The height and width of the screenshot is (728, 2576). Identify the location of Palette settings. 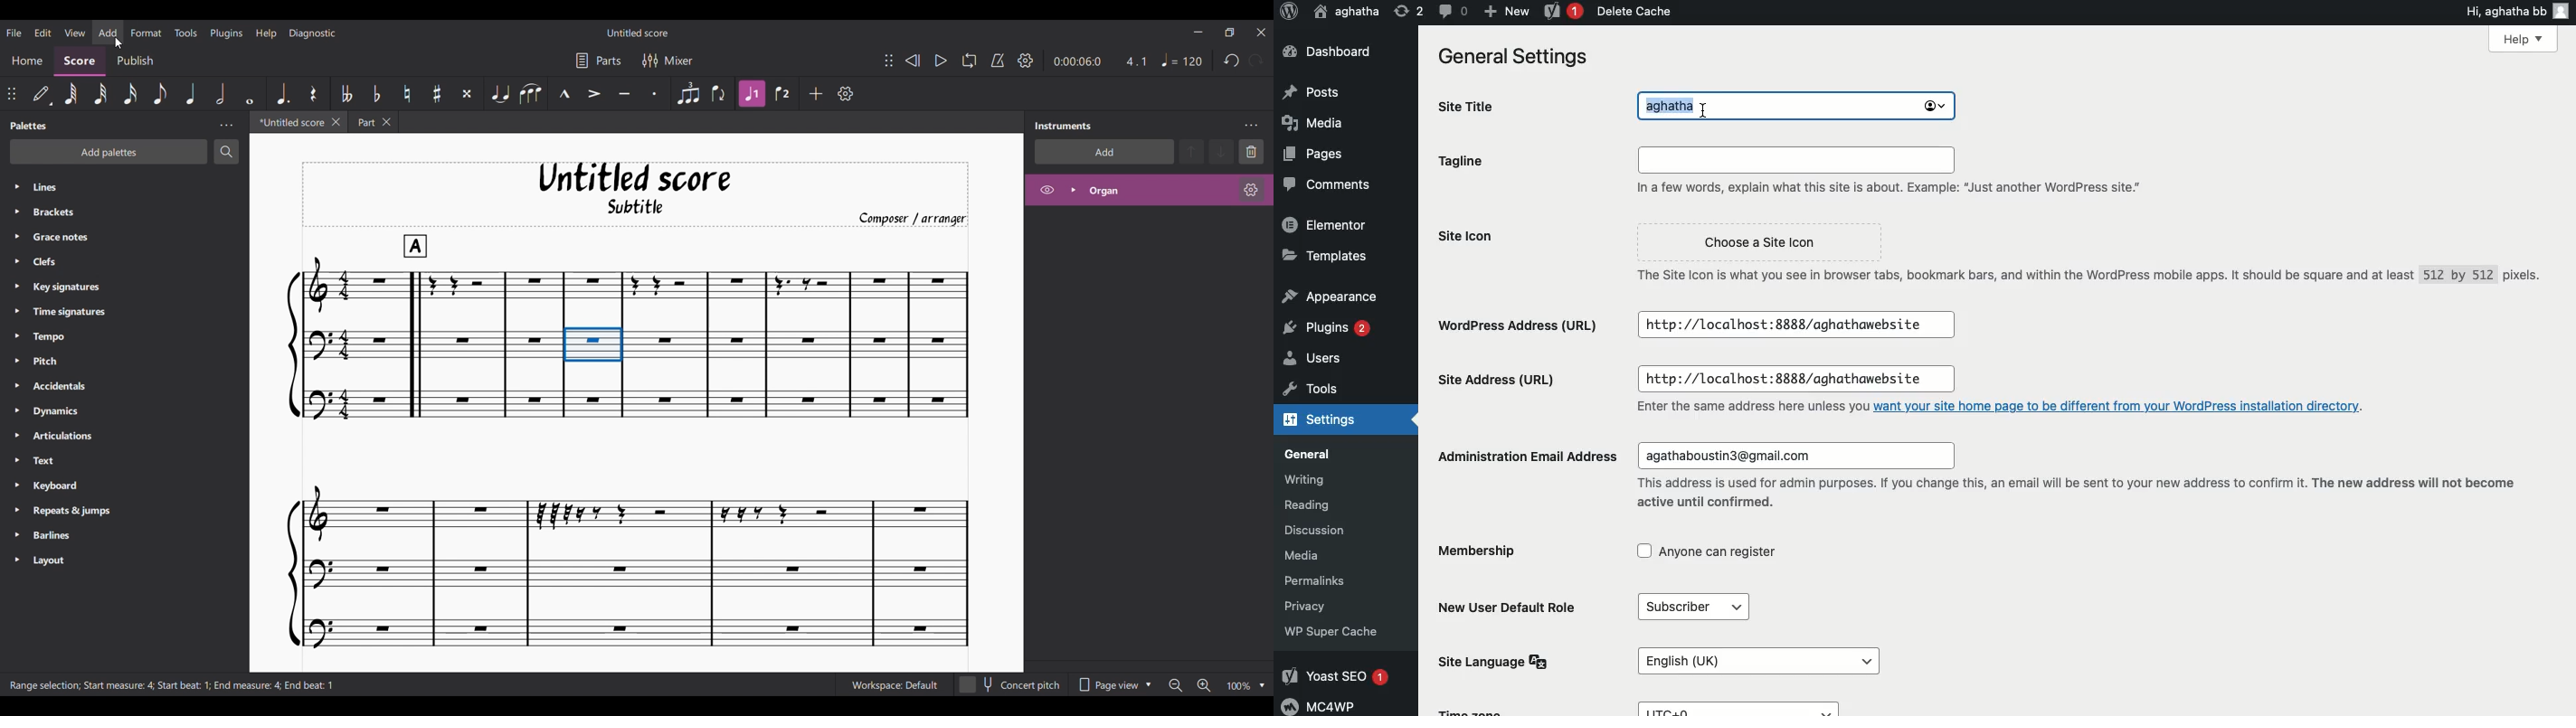
(226, 125).